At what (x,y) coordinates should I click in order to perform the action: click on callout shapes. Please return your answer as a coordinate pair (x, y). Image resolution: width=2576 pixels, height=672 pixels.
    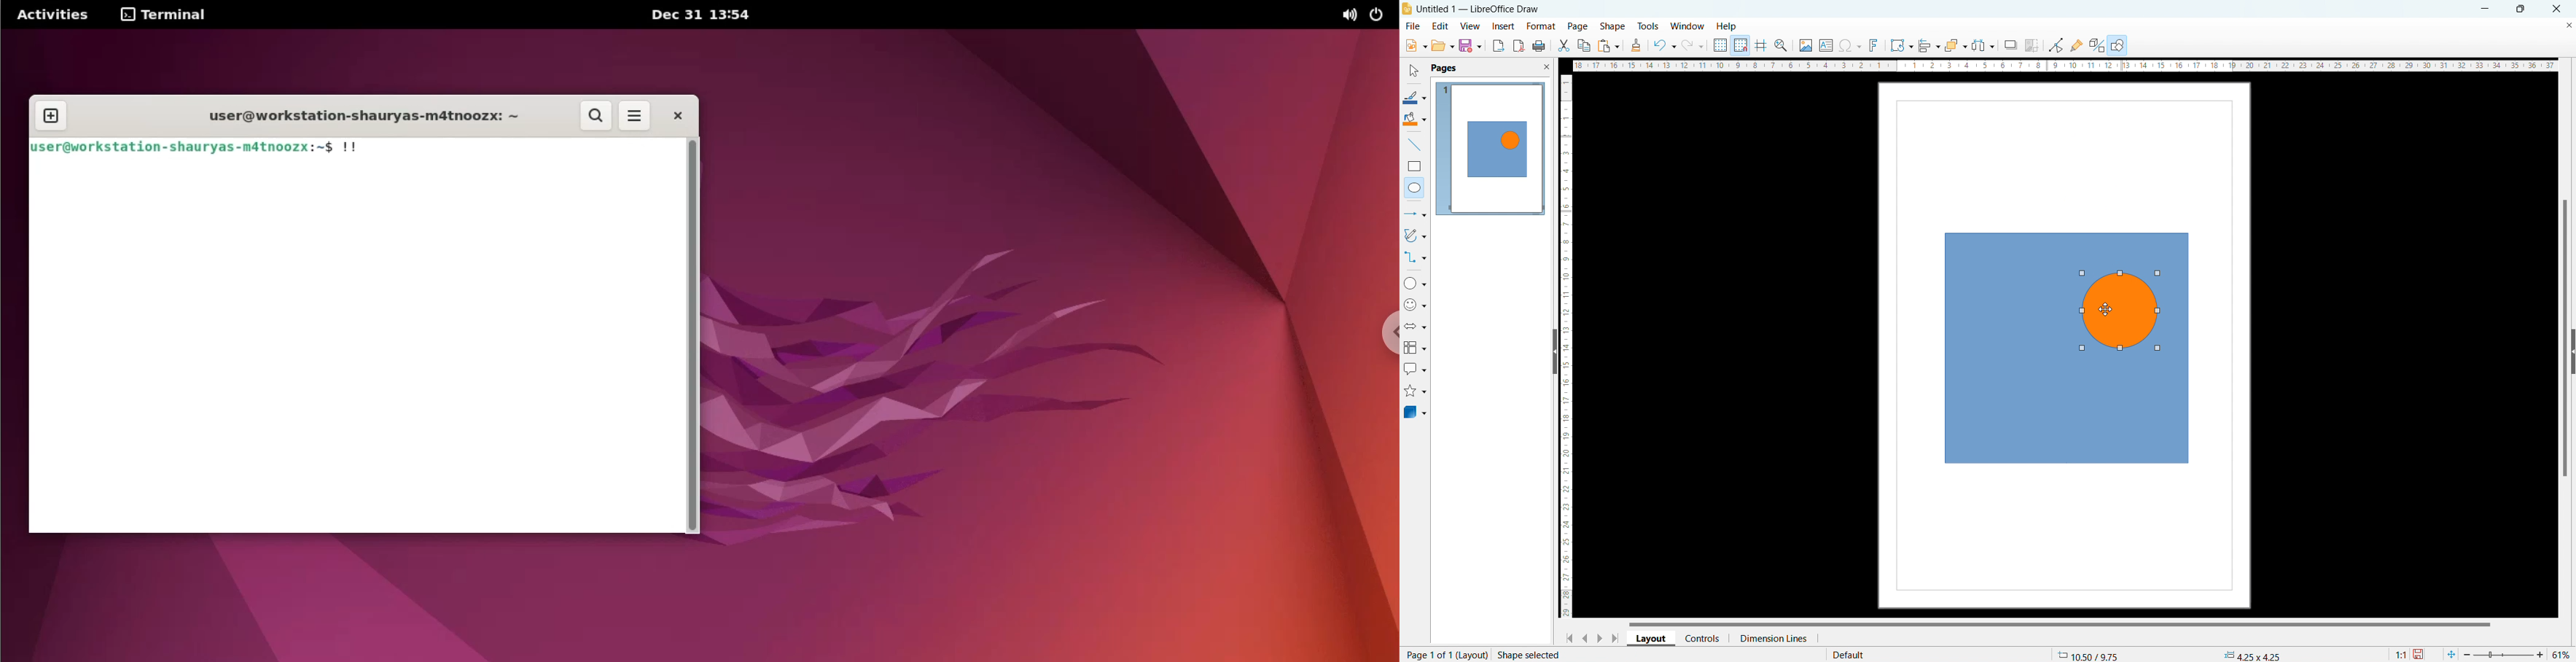
    Looking at the image, I should click on (1415, 369).